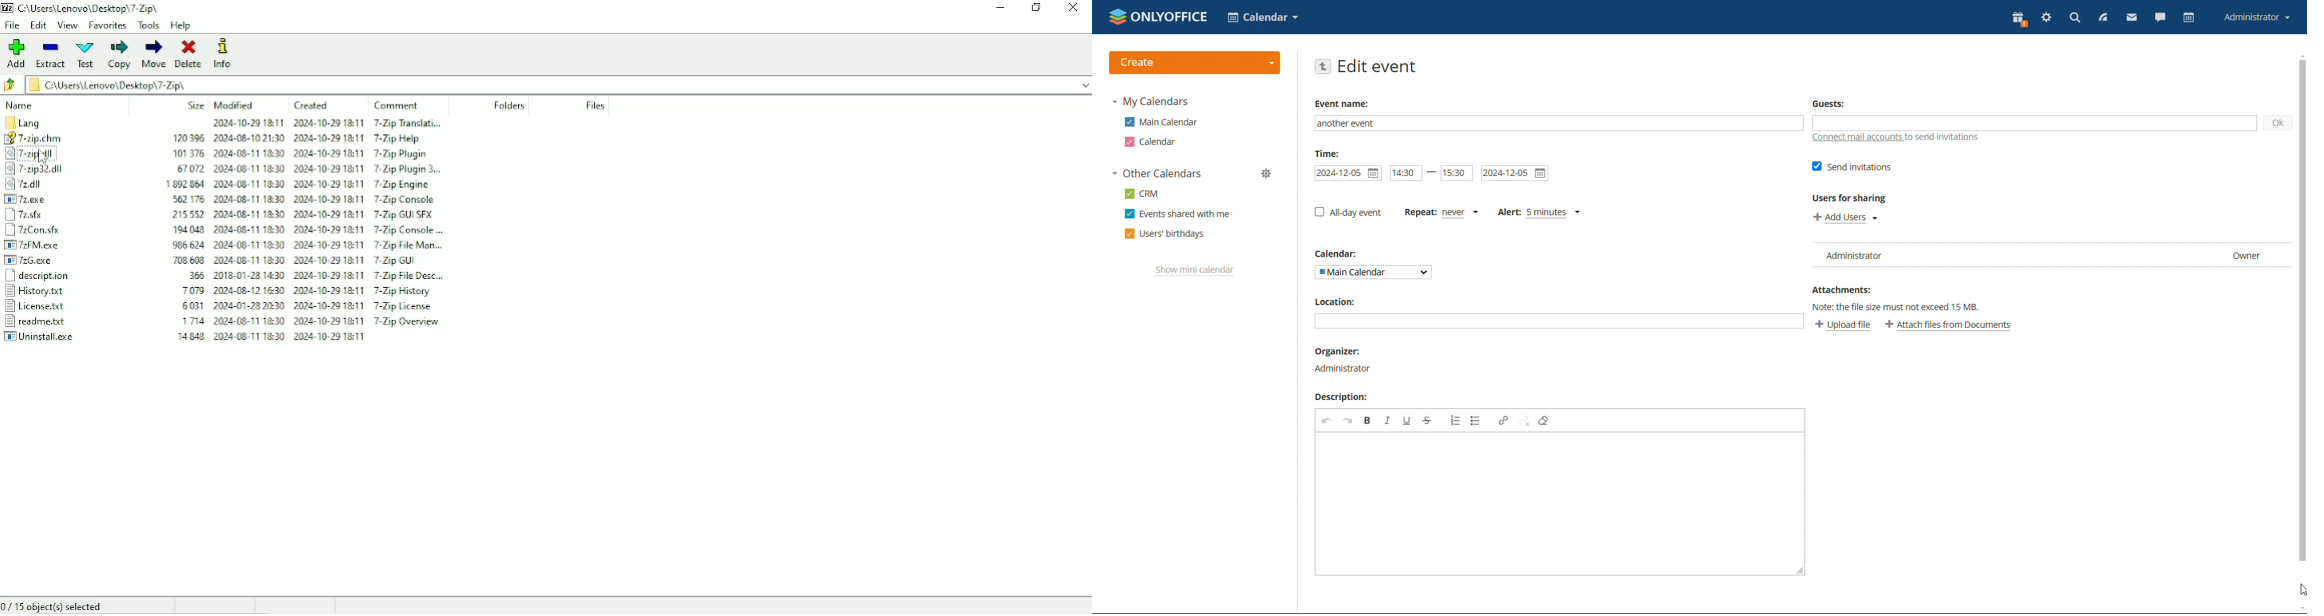 The width and height of the screenshot is (2324, 616). What do you see at coordinates (21, 105) in the screenshot?
I see `Name` at bounding box center [21, 105].